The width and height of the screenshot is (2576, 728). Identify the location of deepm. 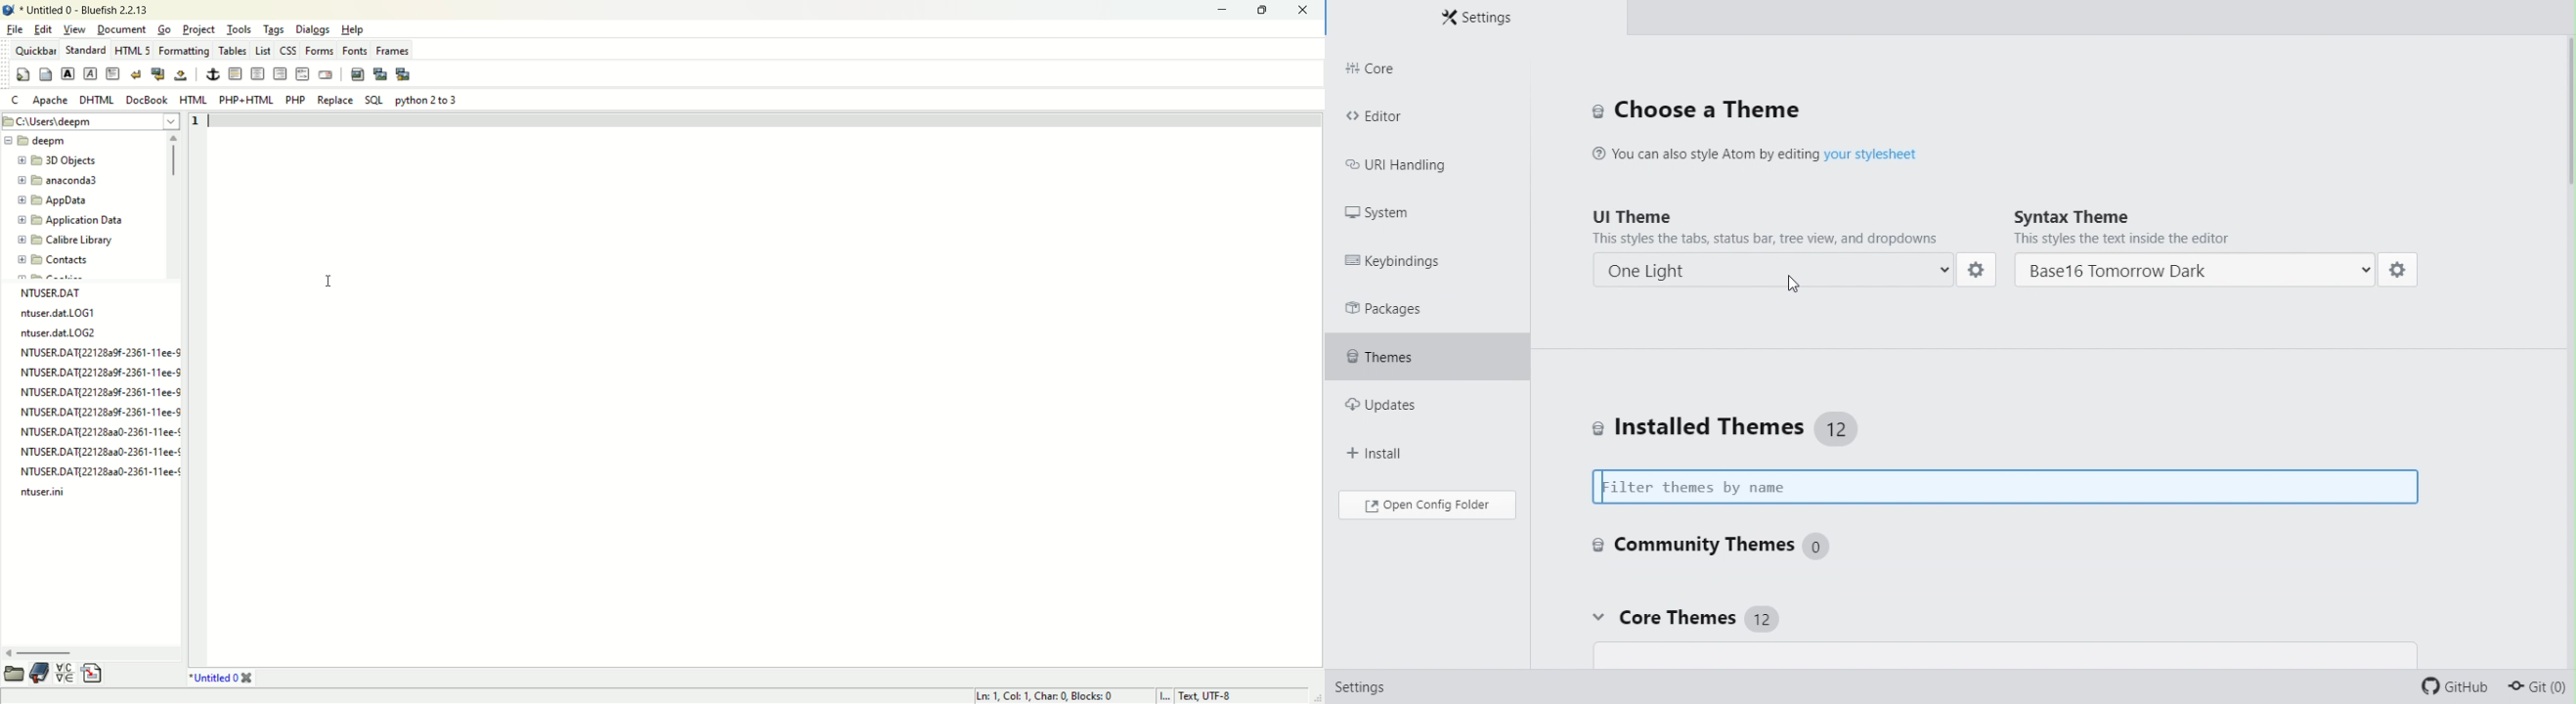
(40, 144).